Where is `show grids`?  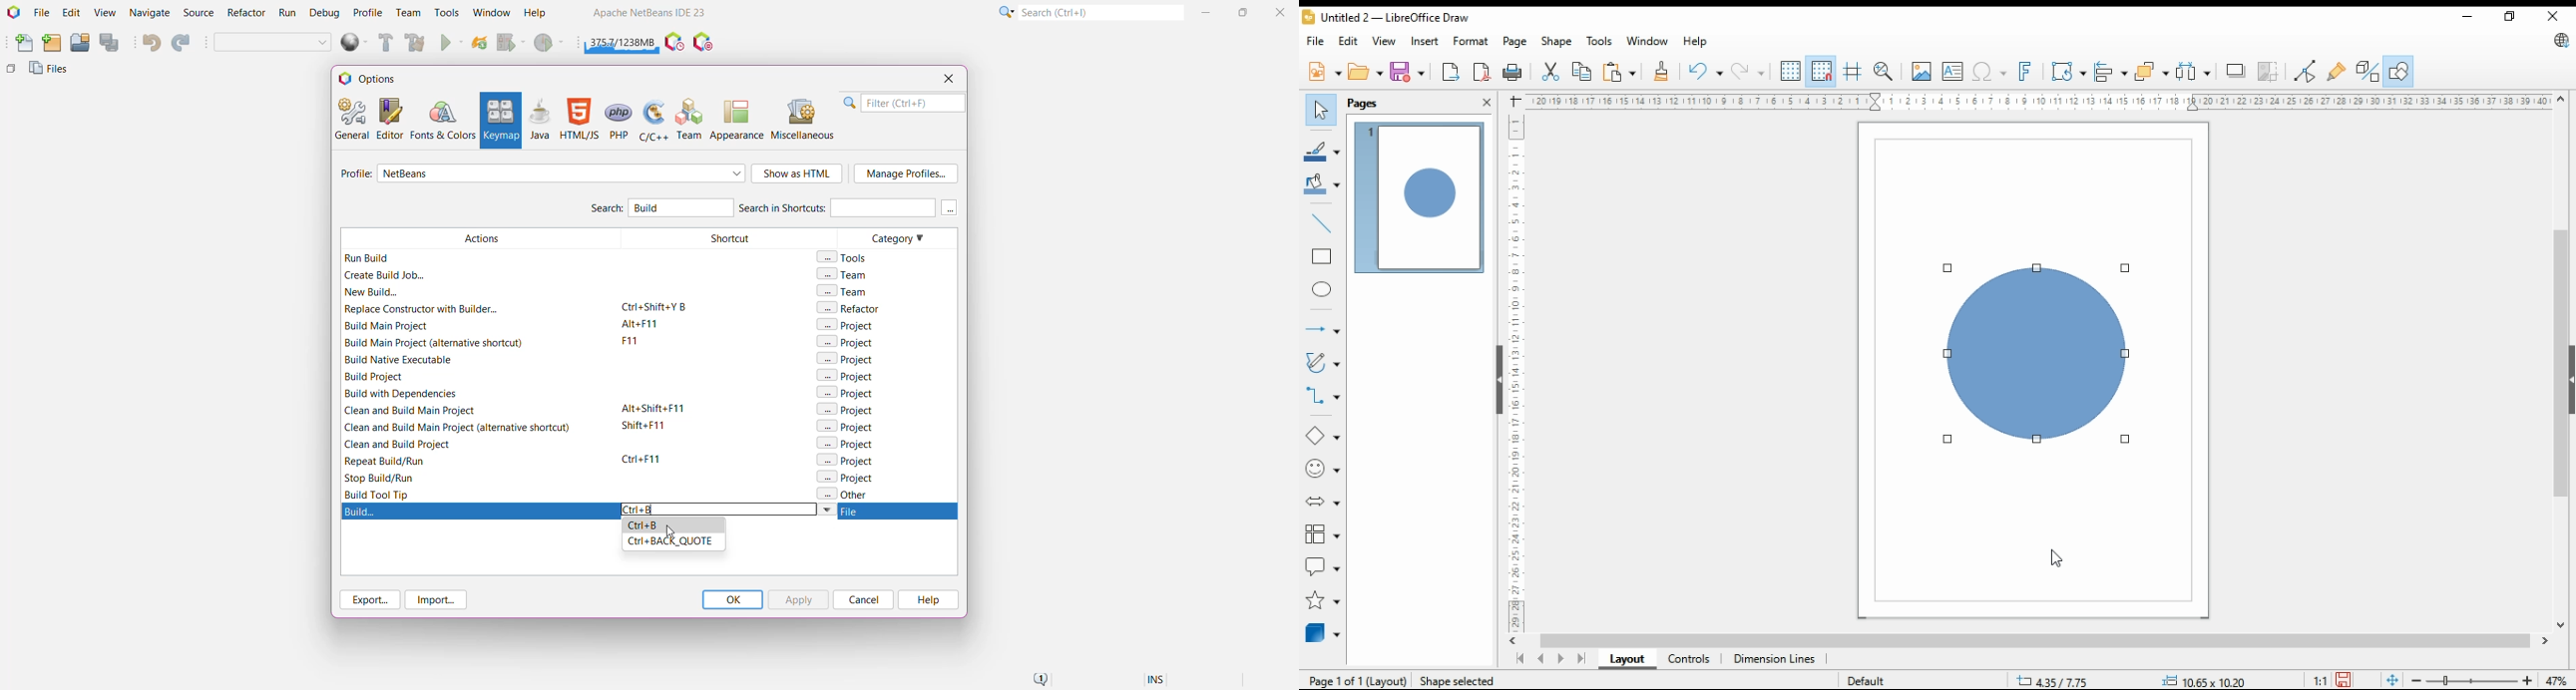
show grids is located at coordinates (1791, 72).